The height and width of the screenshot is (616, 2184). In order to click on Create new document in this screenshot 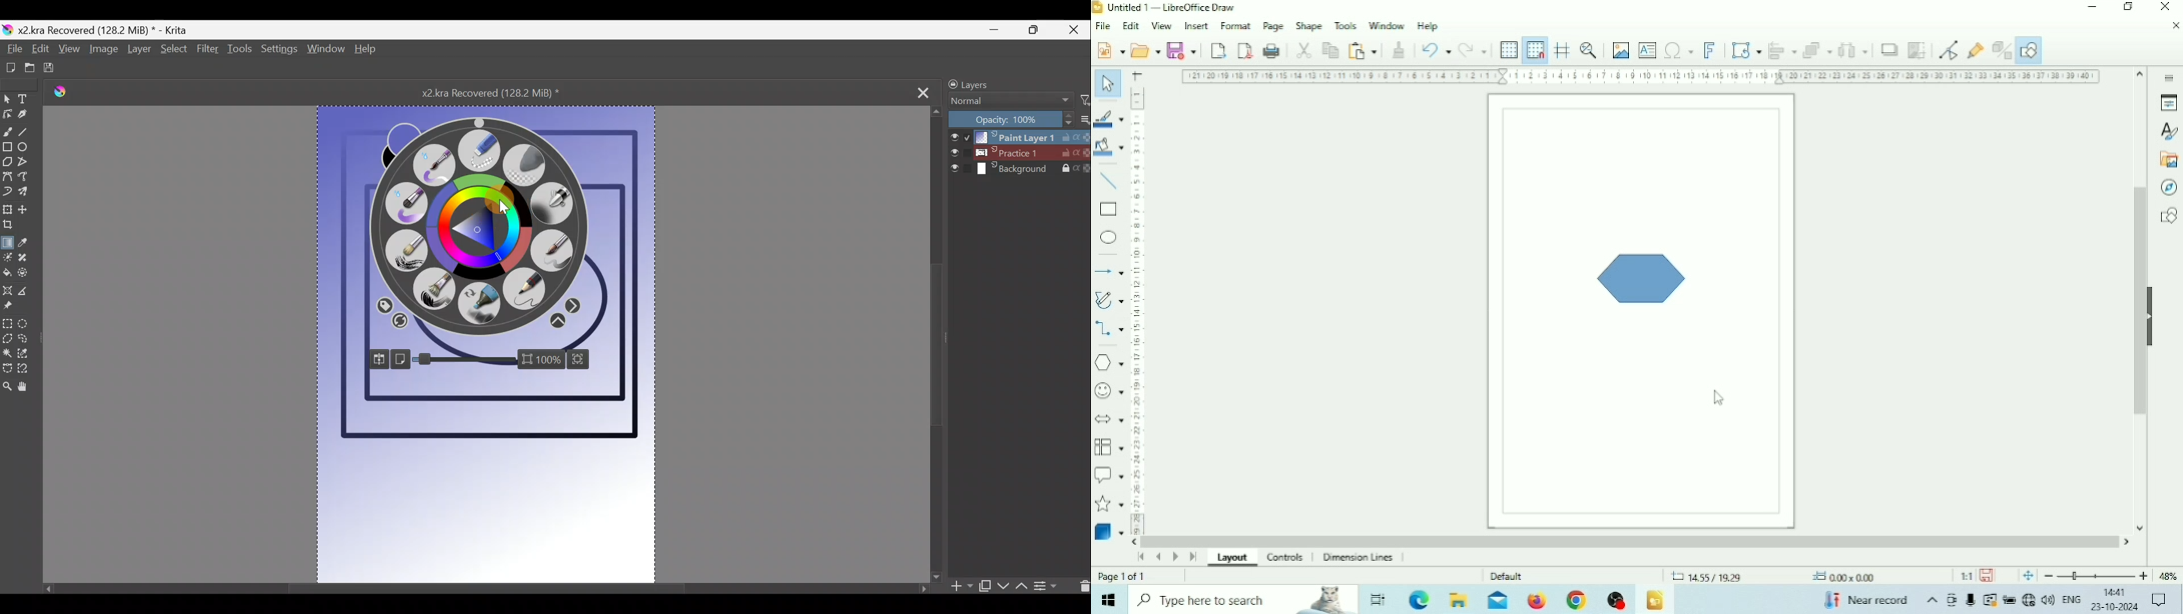, I will do `click(7, 68)`.